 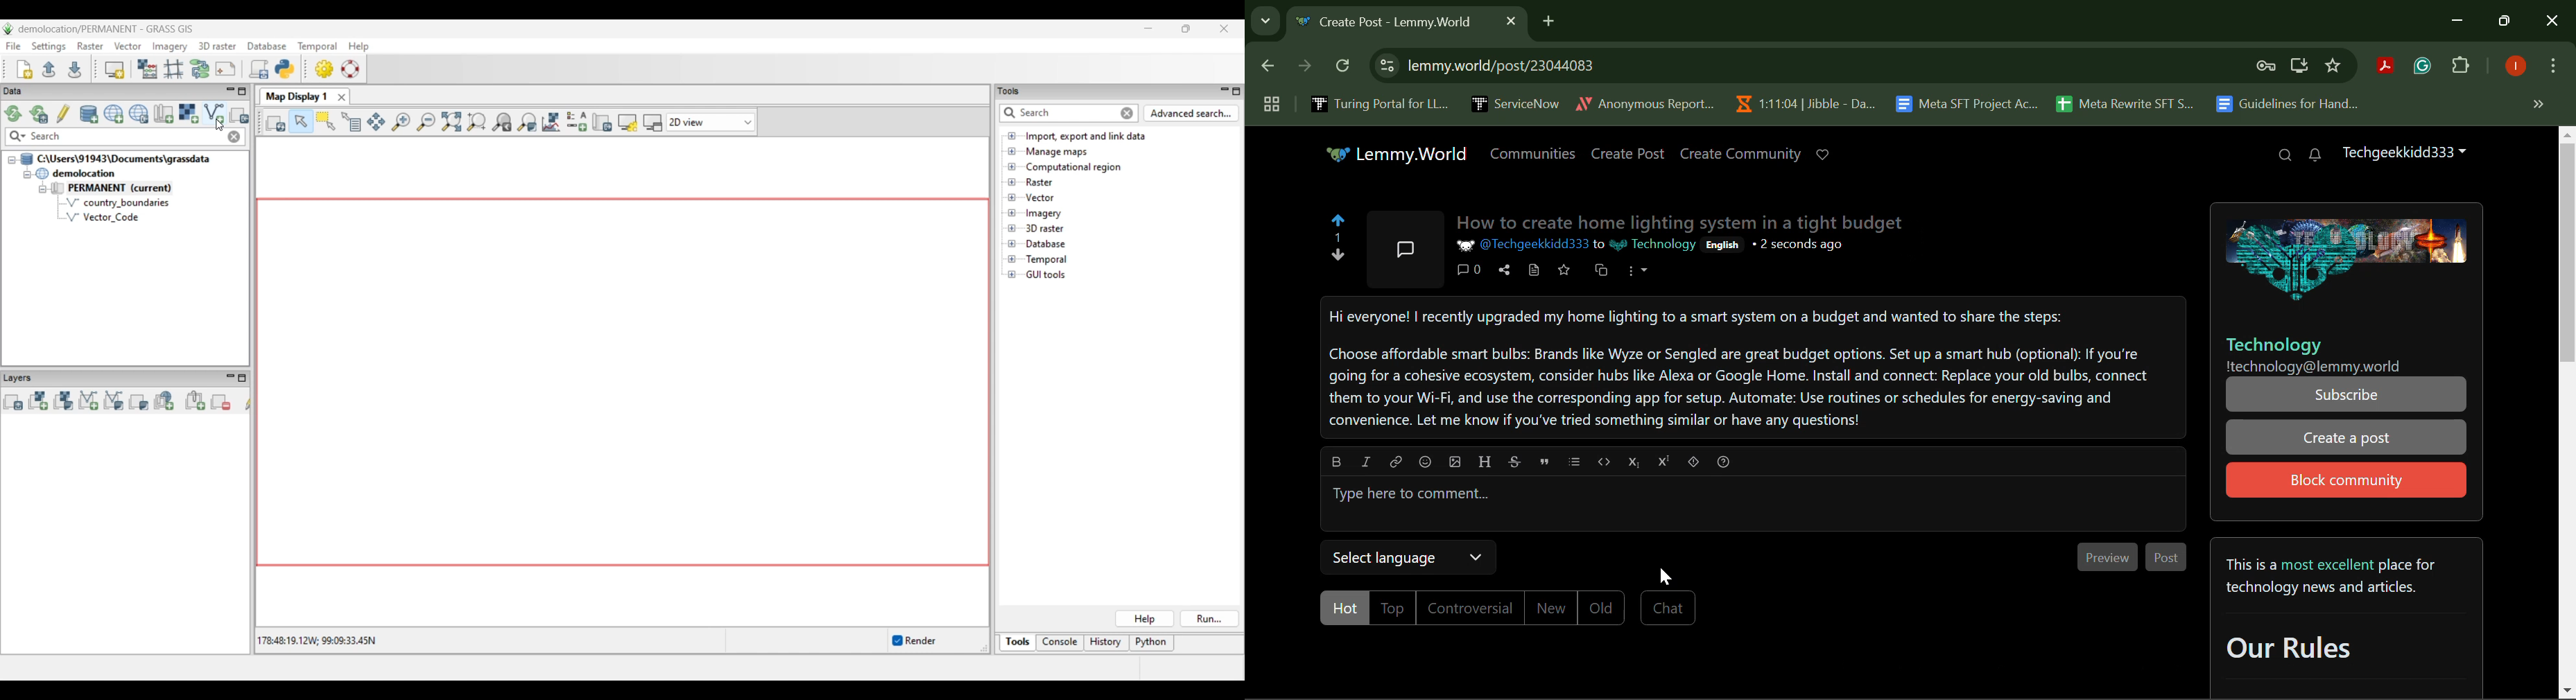 What do you see at coordinates (1969, 103) in the screenshot?
I see `Meta SFT Project` at bounding box center [1969, 103].